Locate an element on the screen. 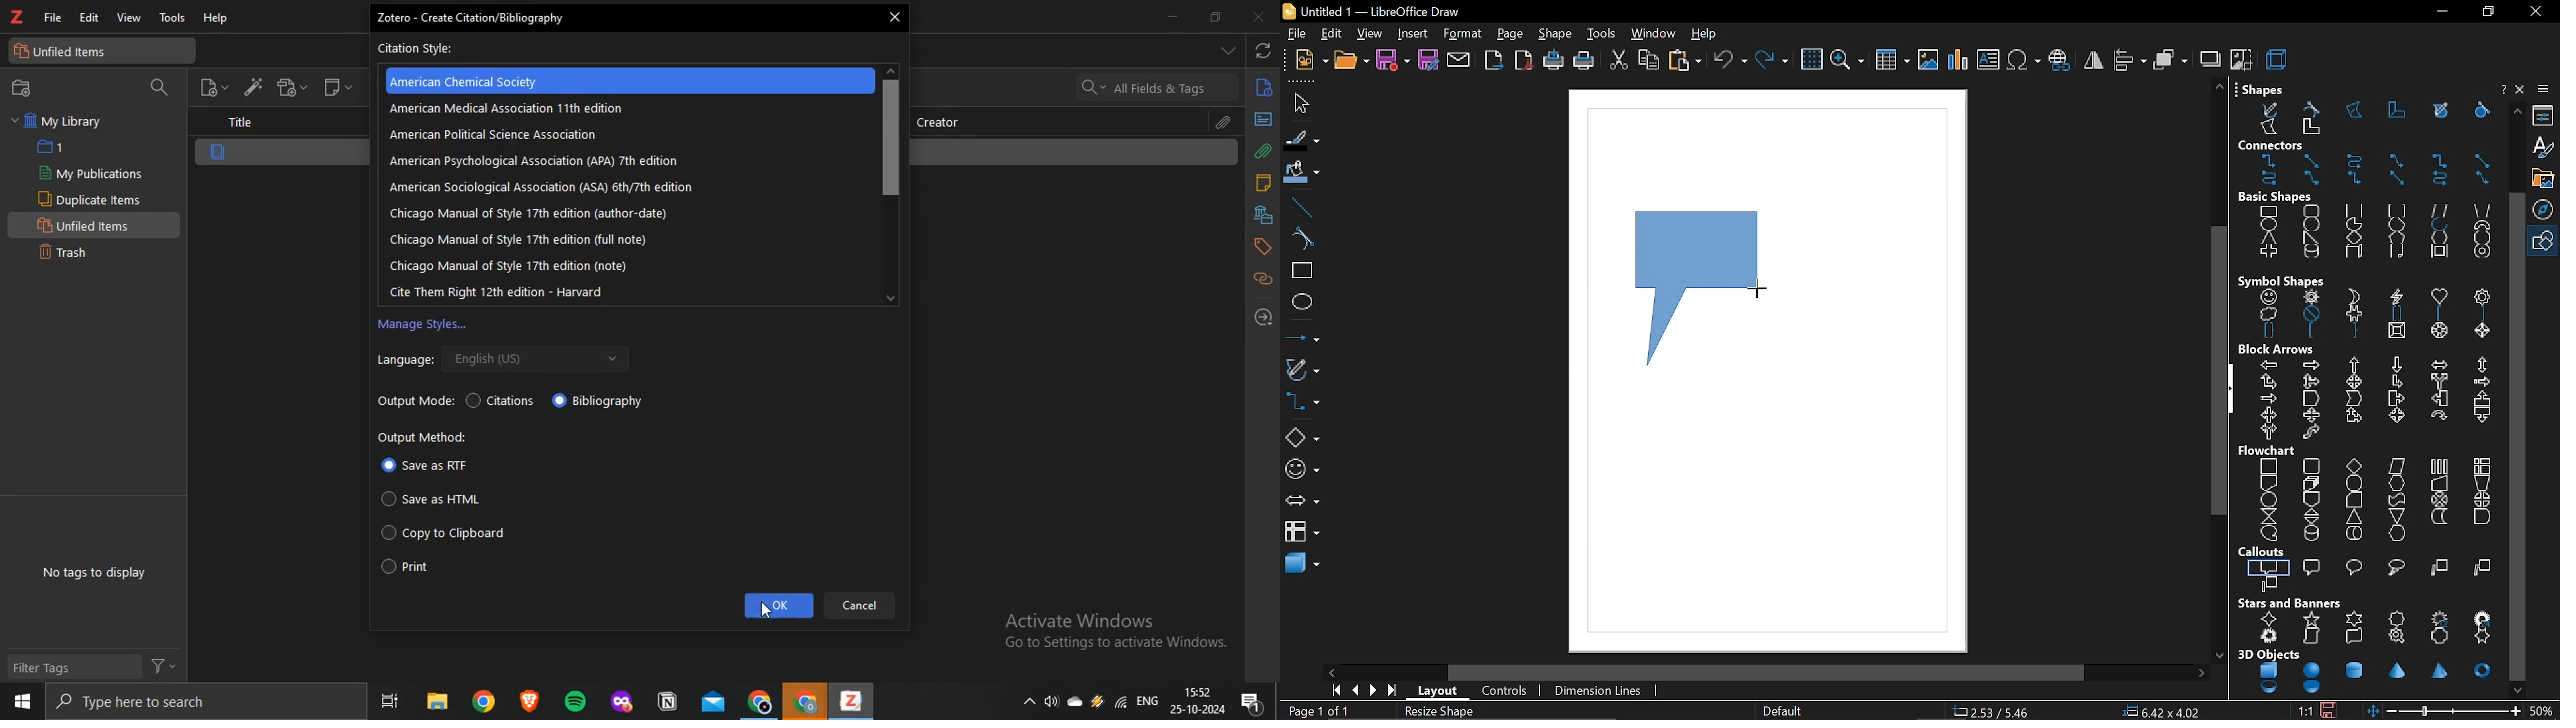 This screenshot has width=2576, height=728. date is located at coordinates (1199, 710).